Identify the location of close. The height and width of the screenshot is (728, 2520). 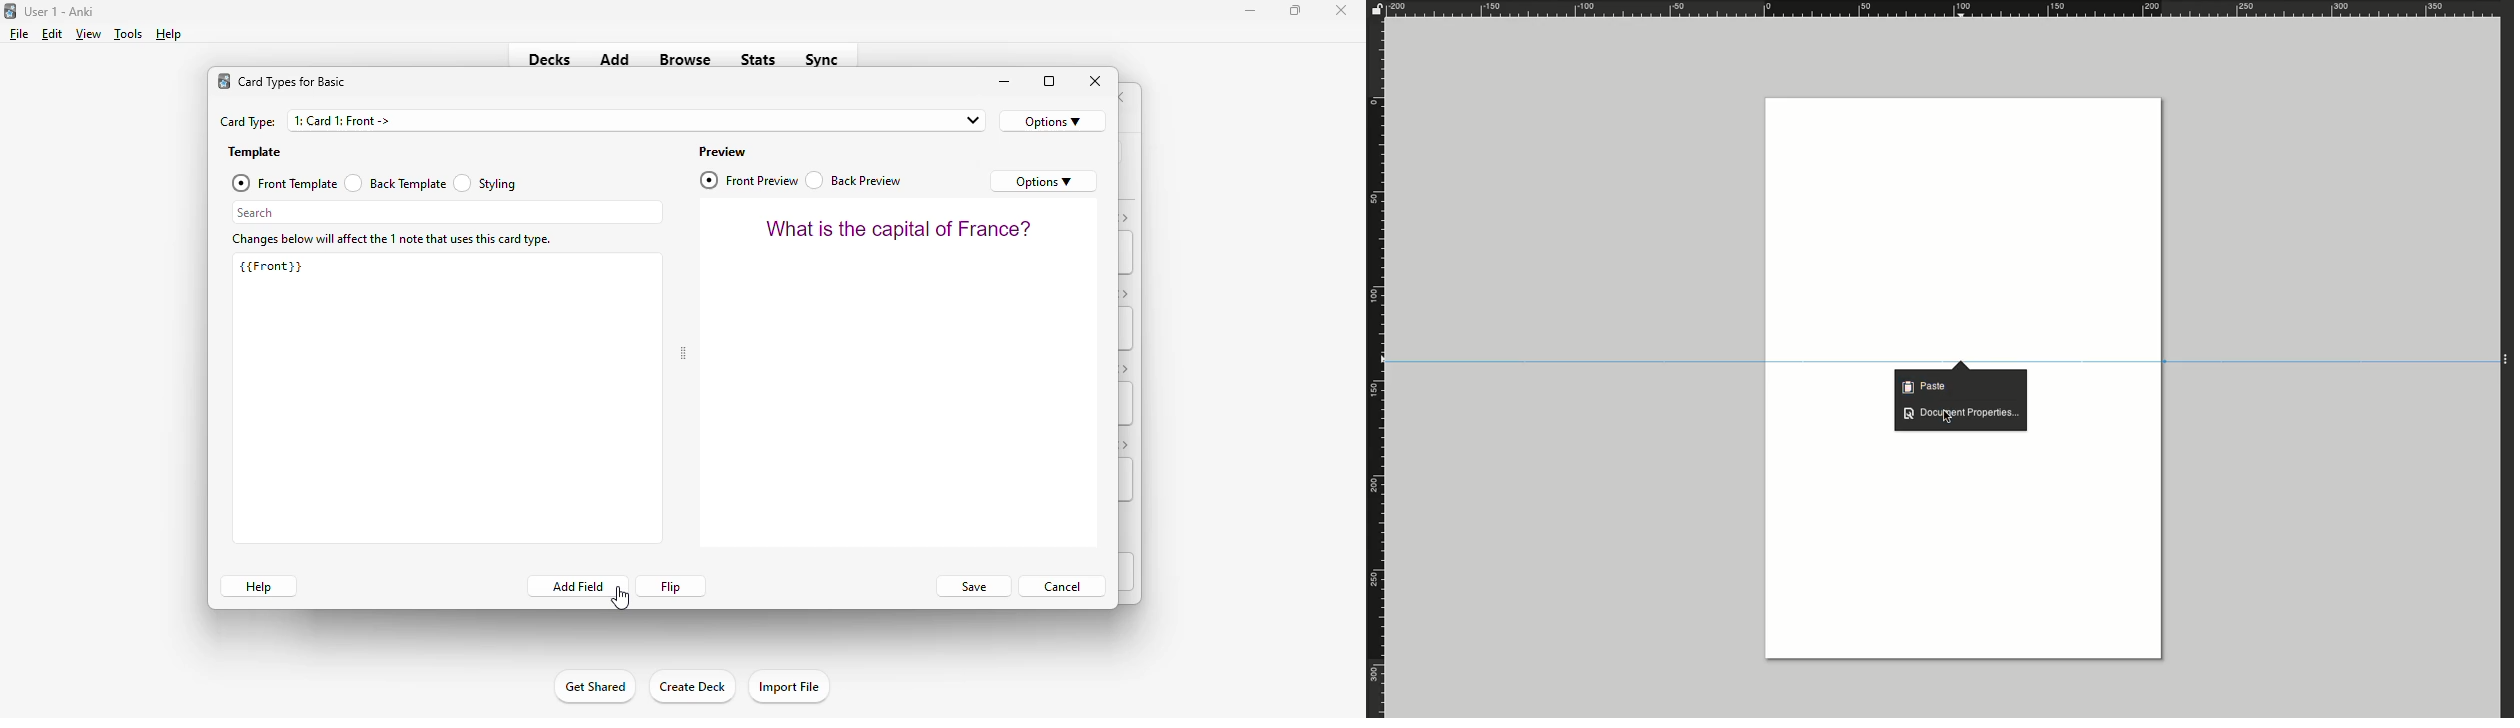
(1341, 10).